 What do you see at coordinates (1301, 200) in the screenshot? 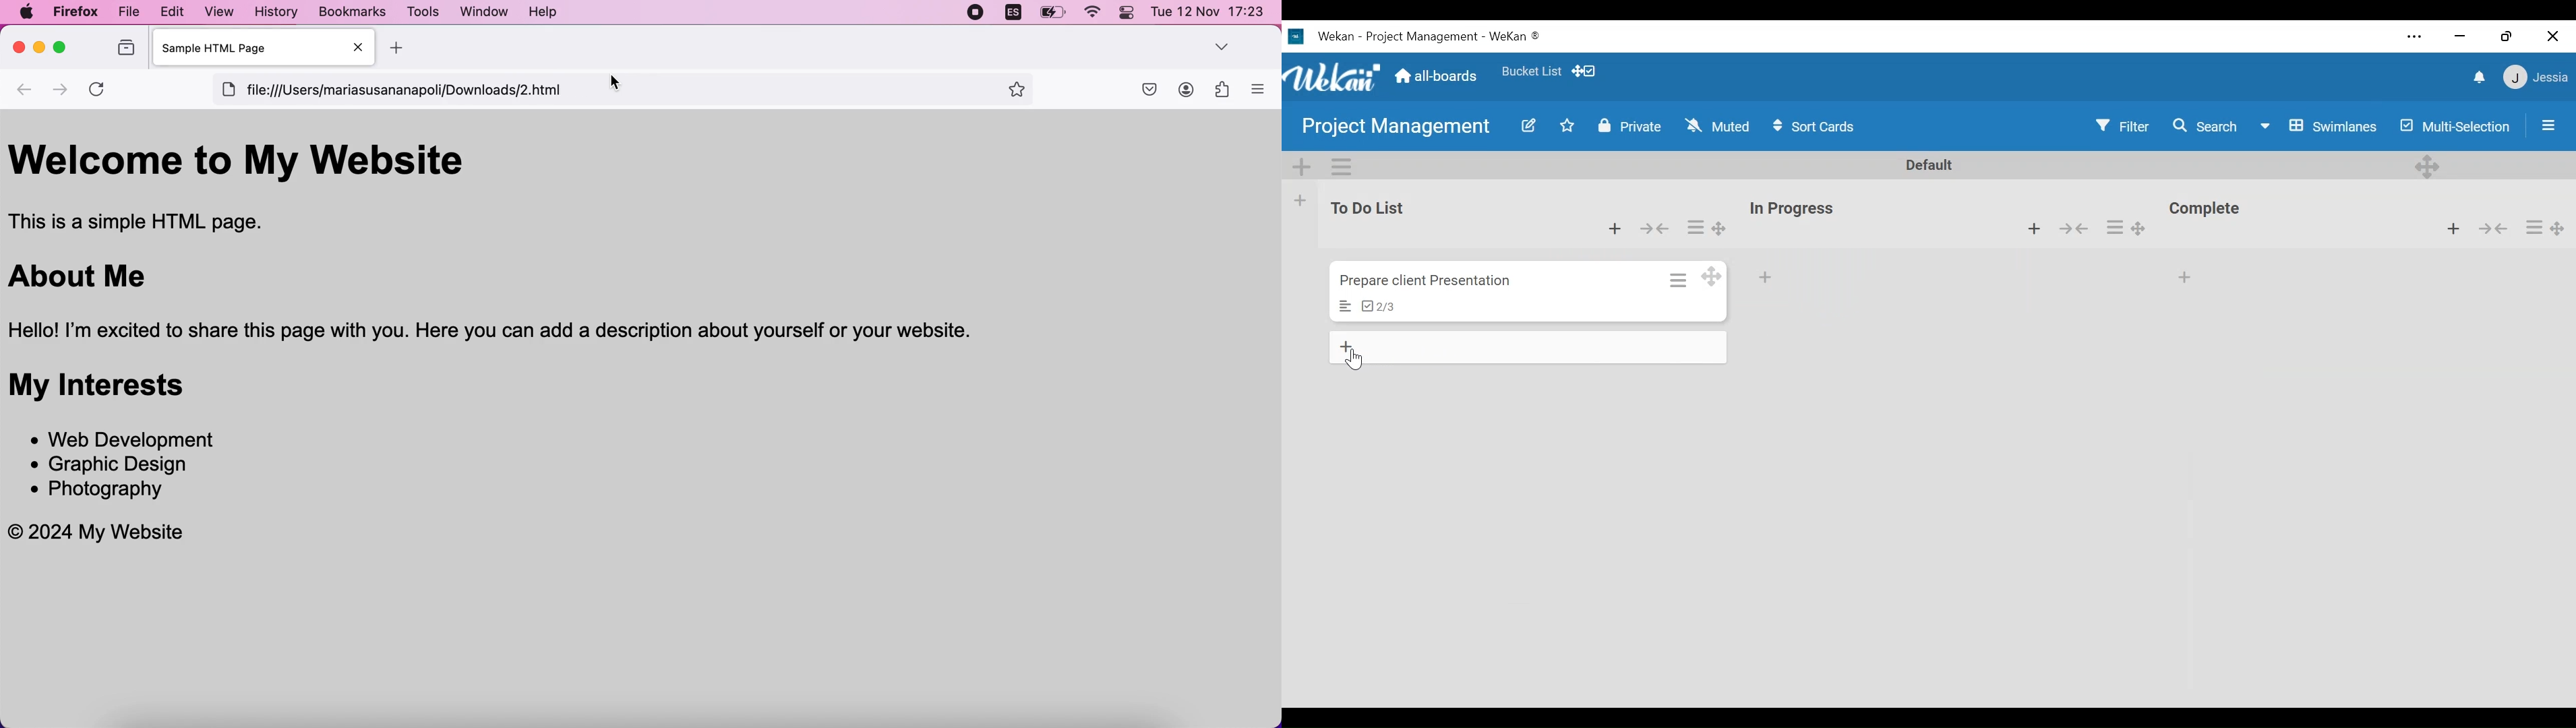
I see `Add list` at bounding box center [1301, 200].